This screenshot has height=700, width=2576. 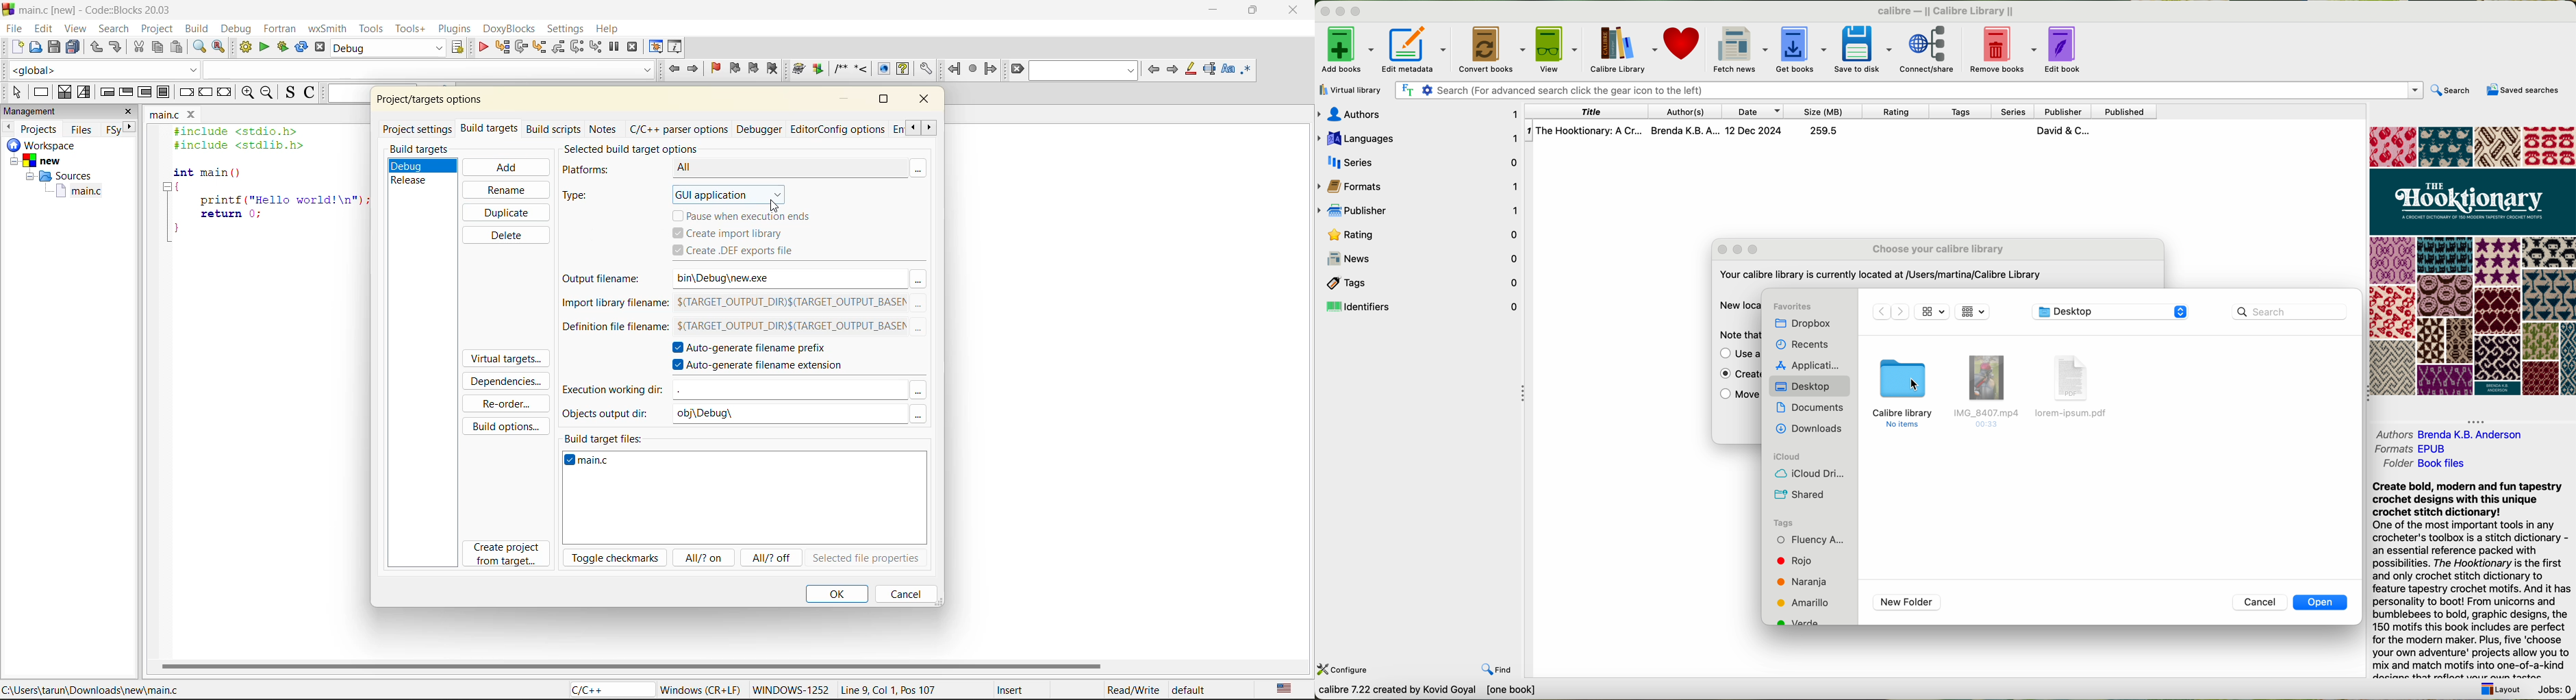 I want to click on icon, so click(x=1971, y=311).